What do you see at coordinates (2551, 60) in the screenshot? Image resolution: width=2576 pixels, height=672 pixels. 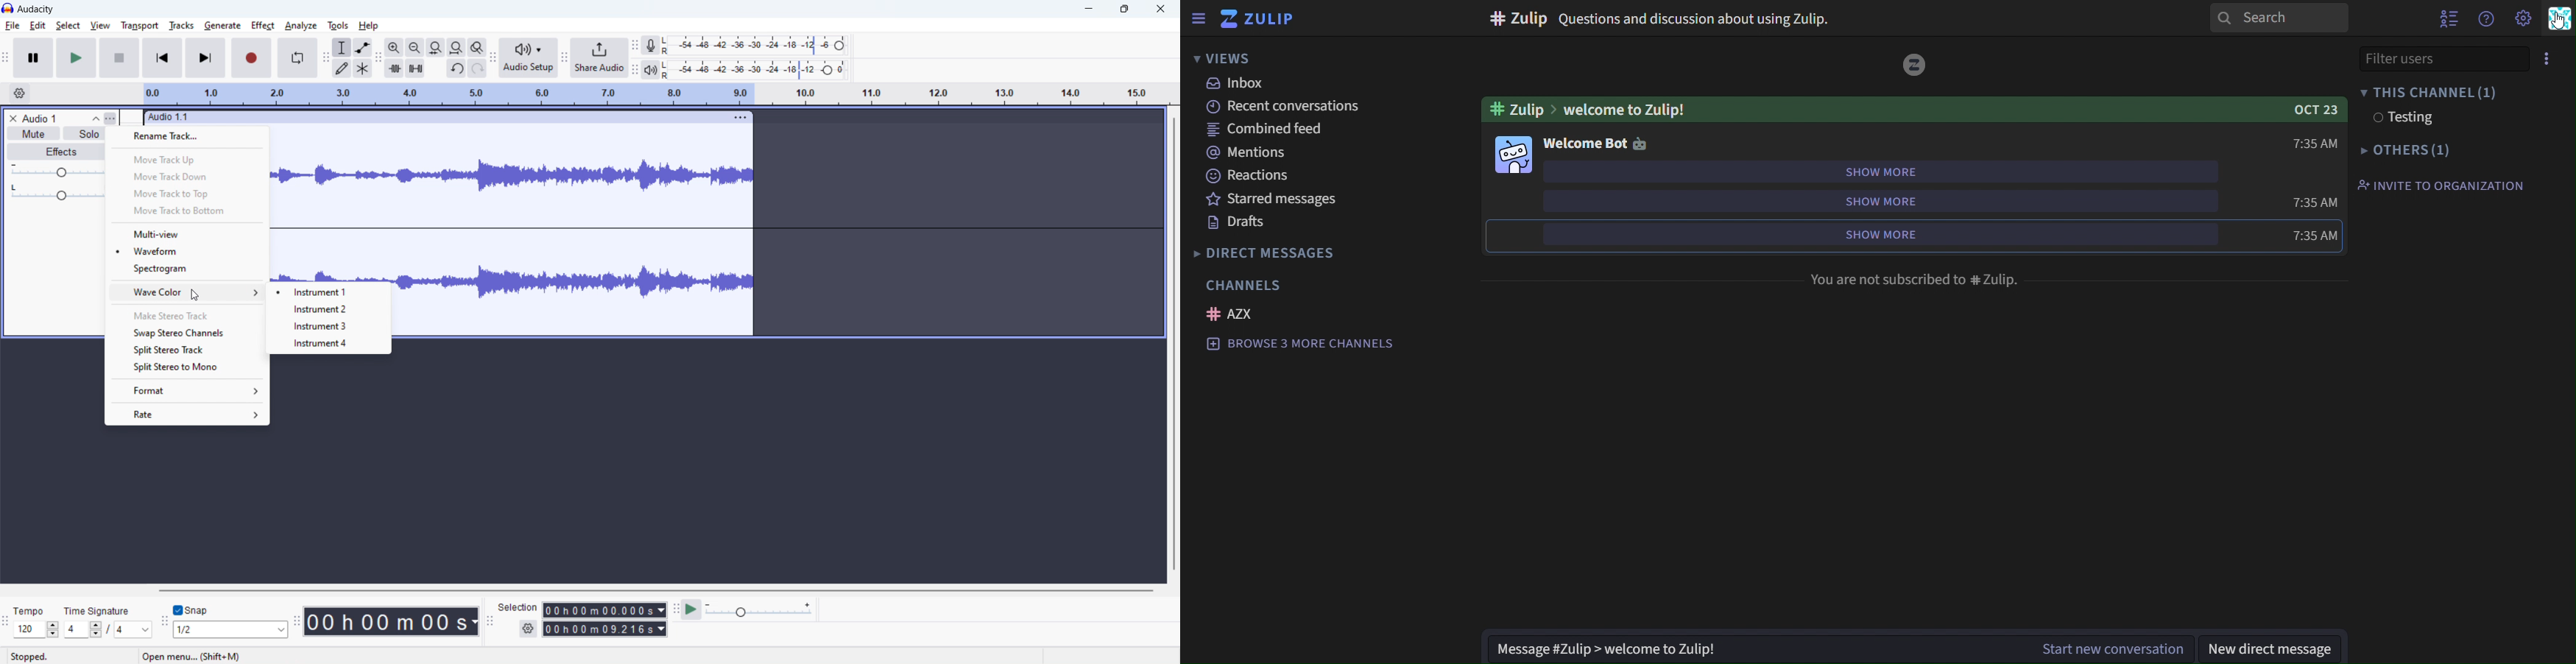 I see `menu` at bounding box center [2551, 60].